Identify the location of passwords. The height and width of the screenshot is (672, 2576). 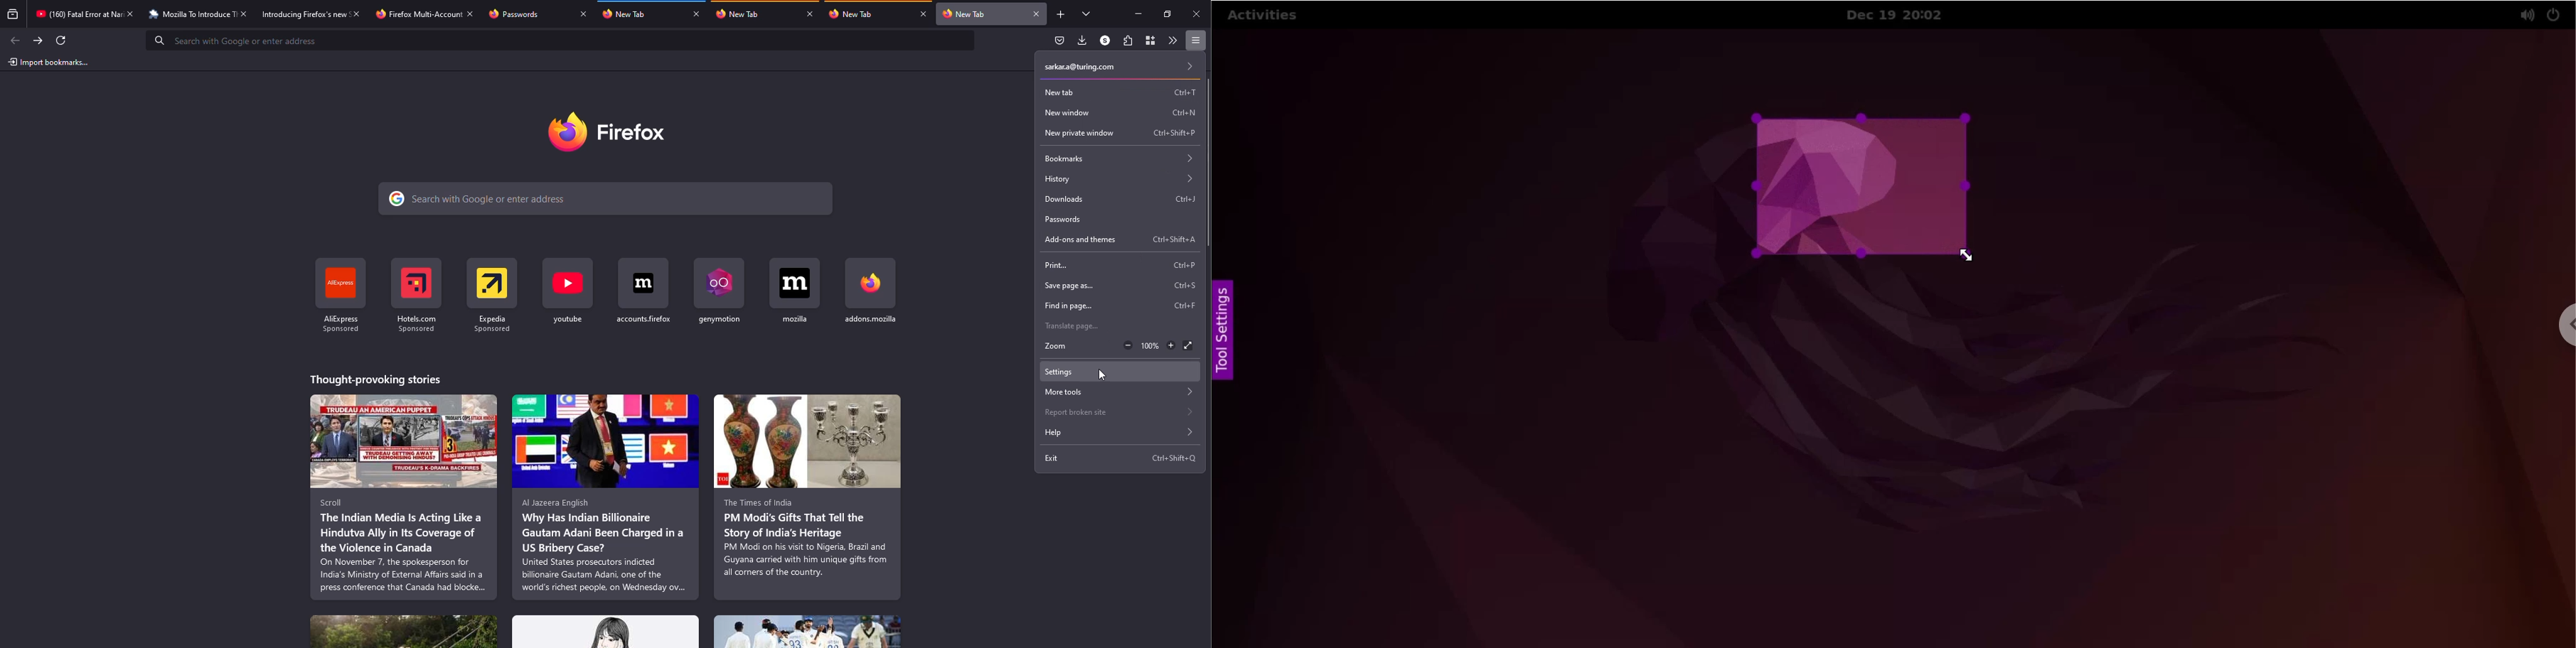
(1066, 219).